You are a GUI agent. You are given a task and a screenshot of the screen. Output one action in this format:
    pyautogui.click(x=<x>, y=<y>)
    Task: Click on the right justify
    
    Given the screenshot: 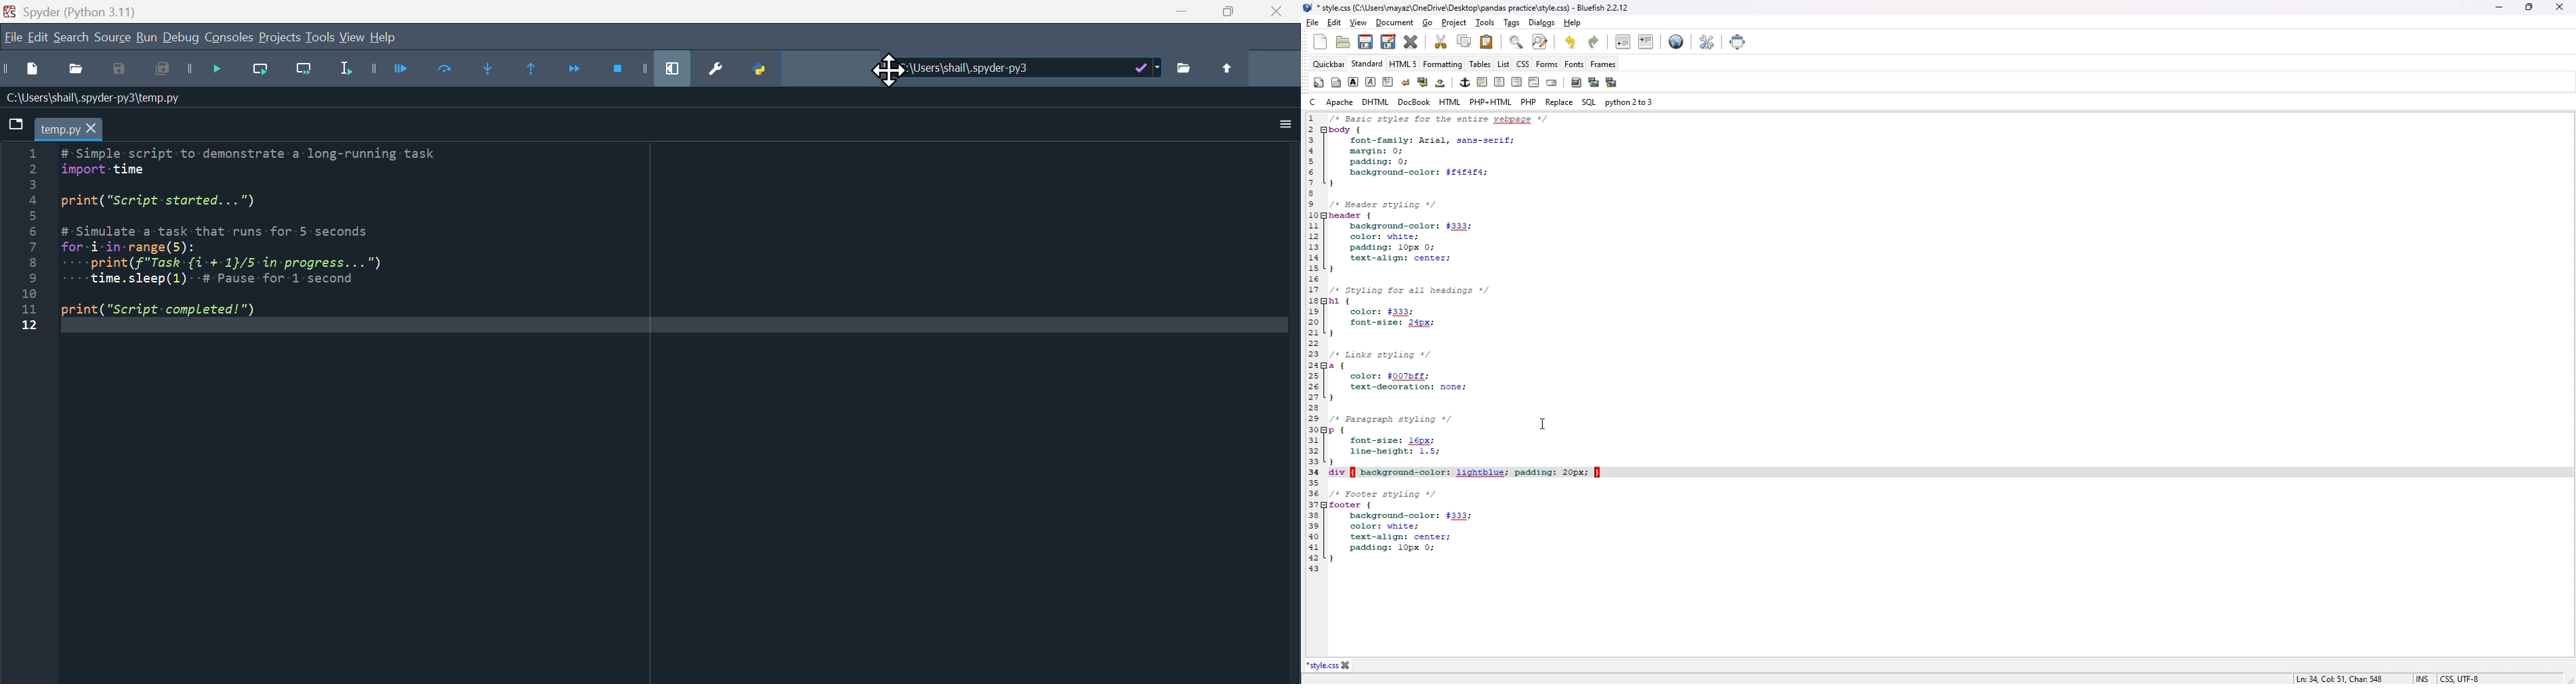 What is the action you would take?
    pyautogui.click(x=1517, y=82)
    